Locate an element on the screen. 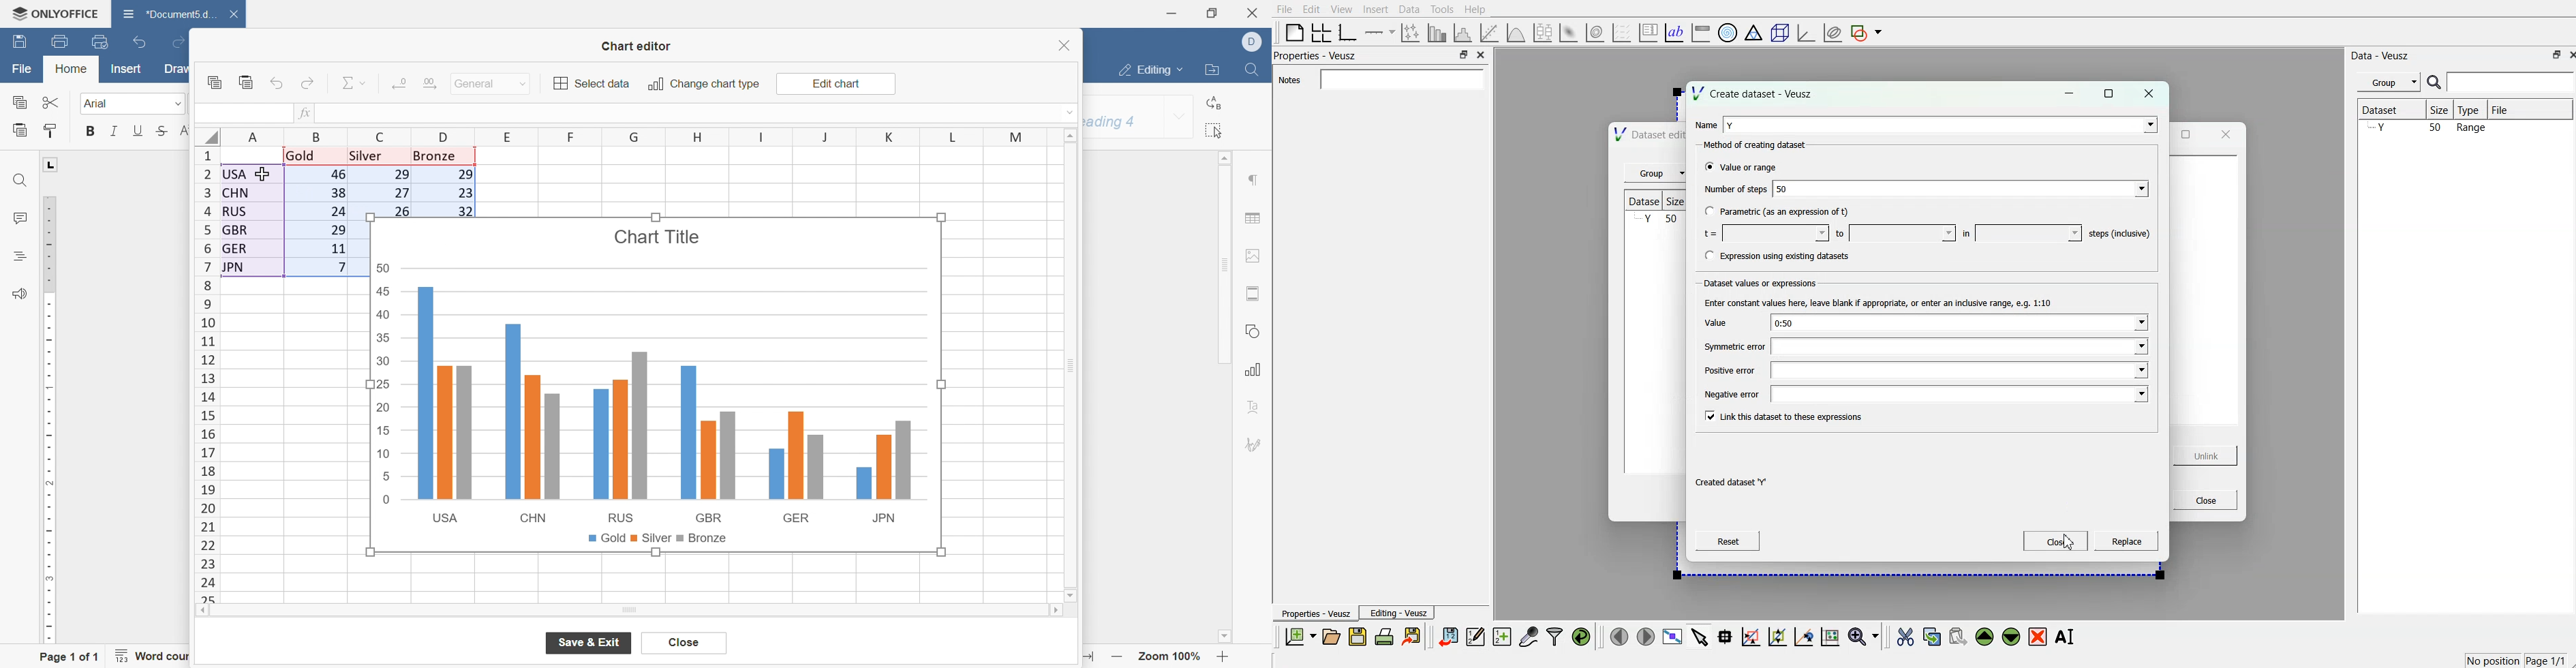 This screenshot has width=2576, height=672. move the selected widgets up is located at coordinates (1986, 637).